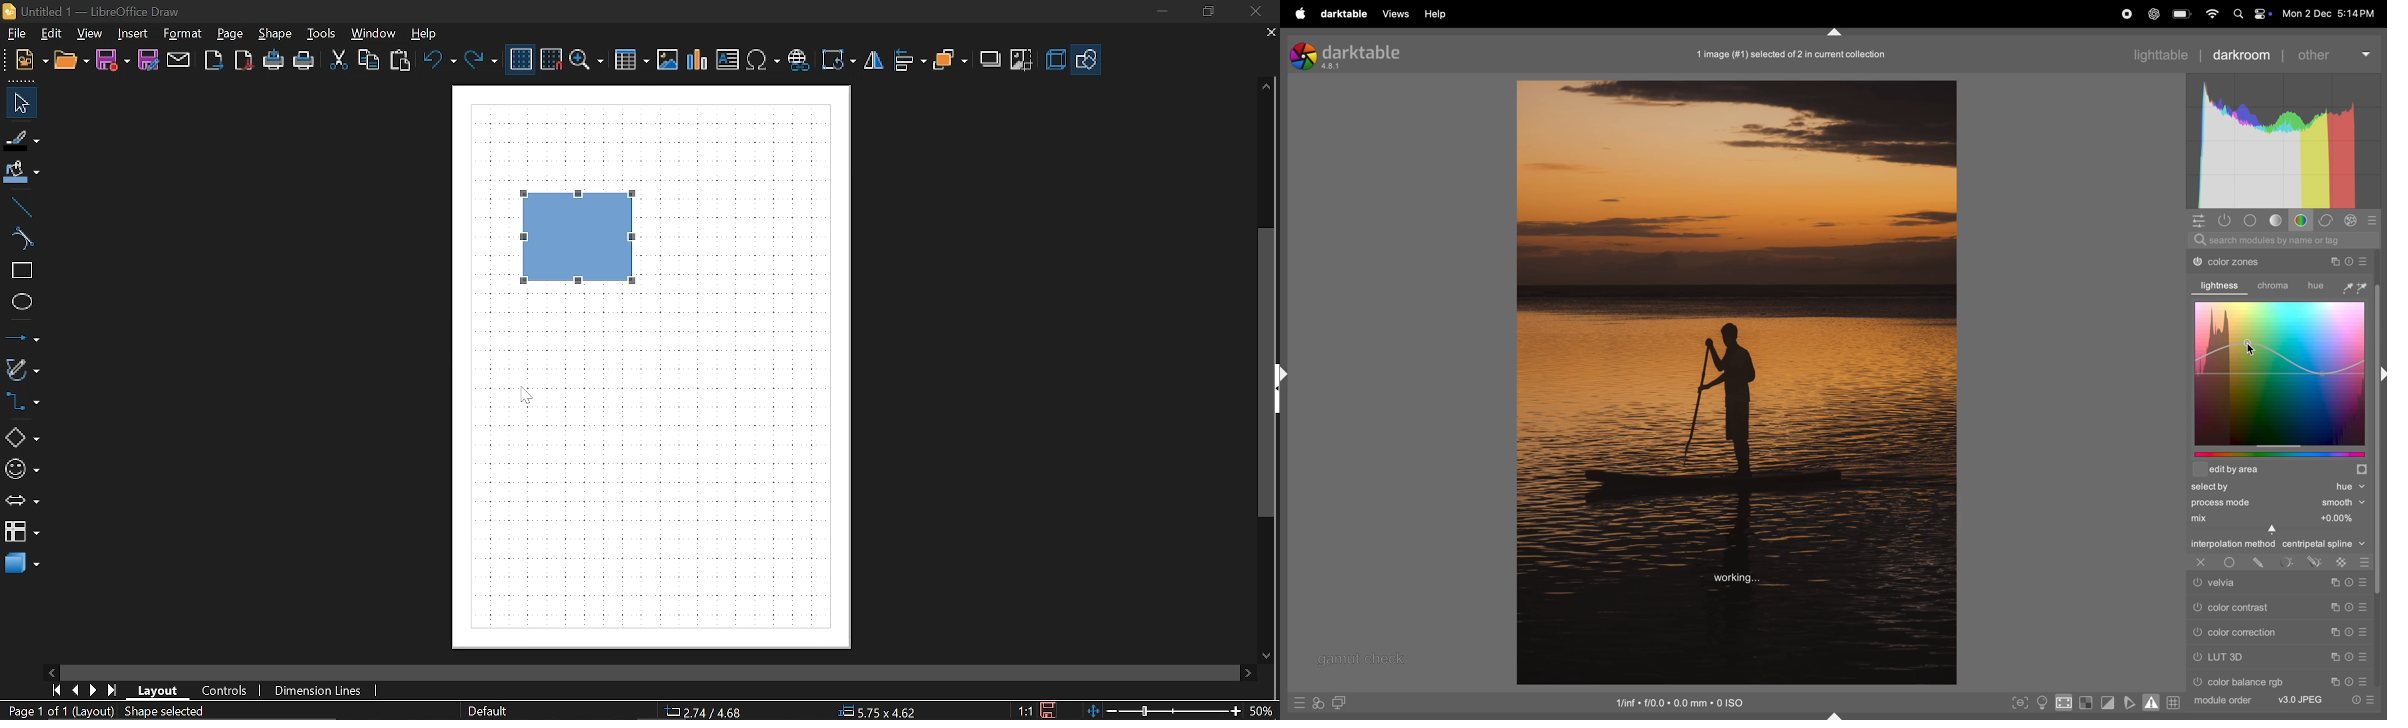  I want to click on , so click(2350, 221).